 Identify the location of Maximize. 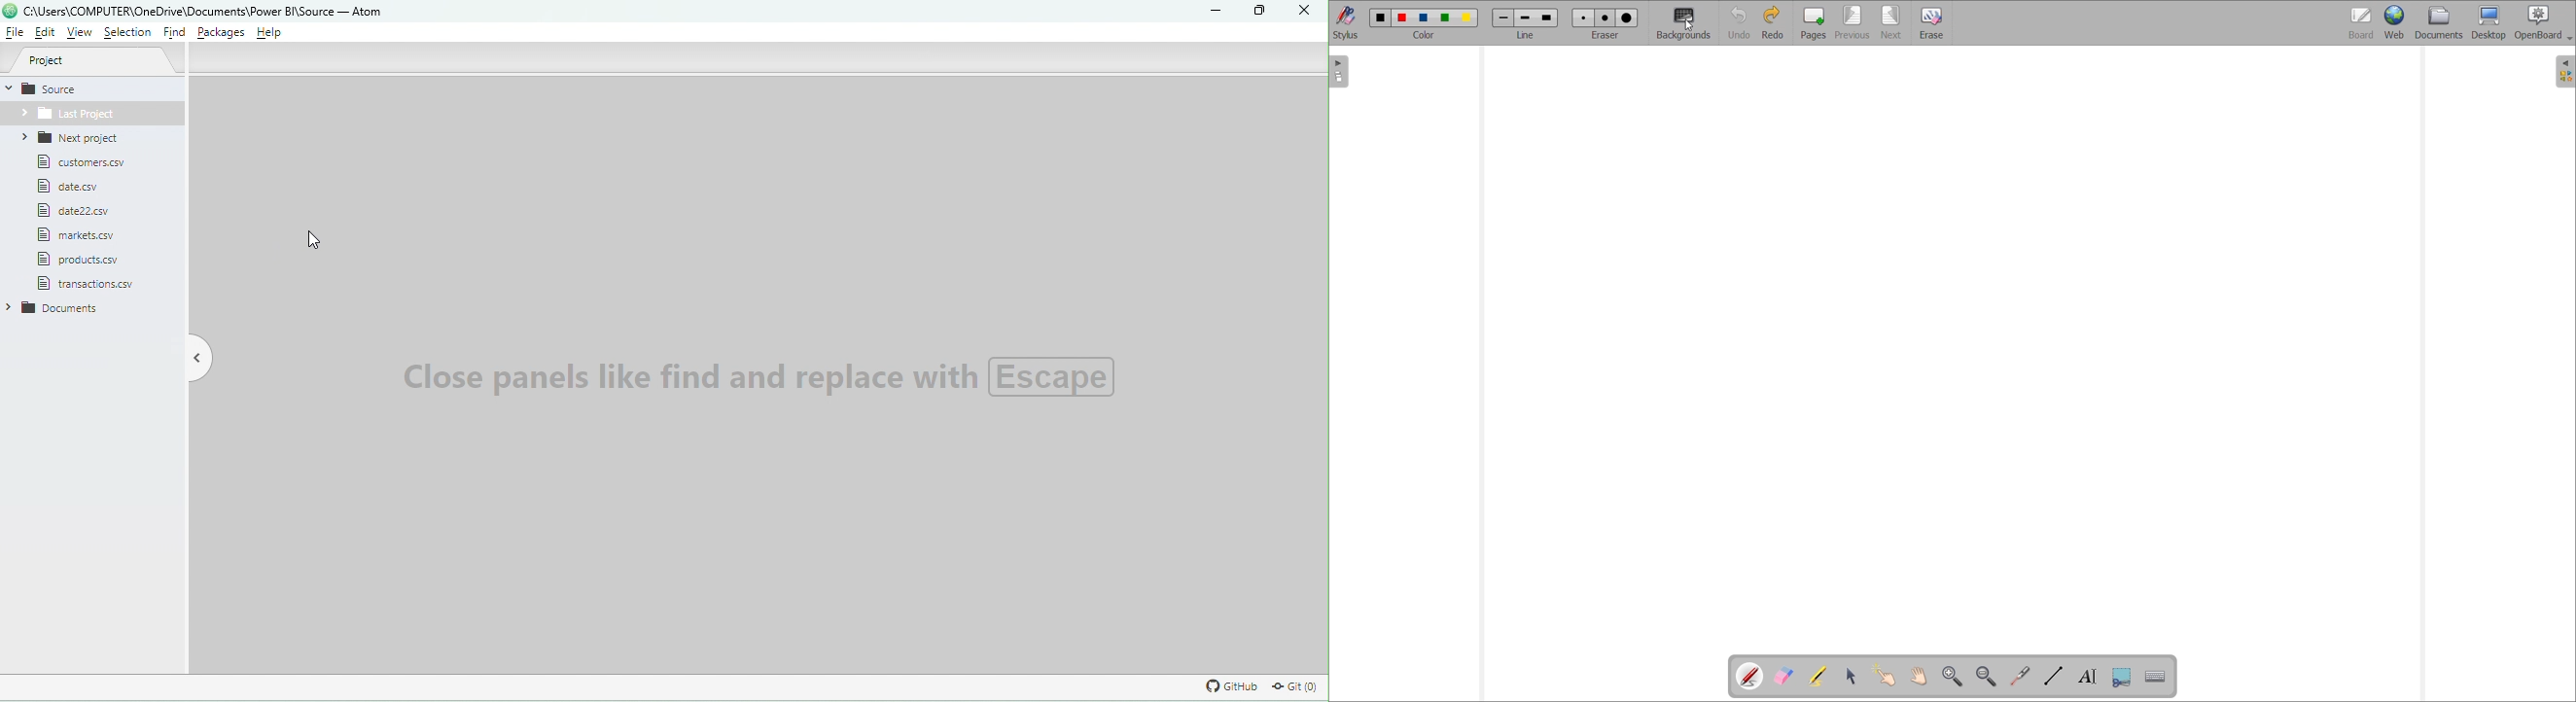
(1255, 13).